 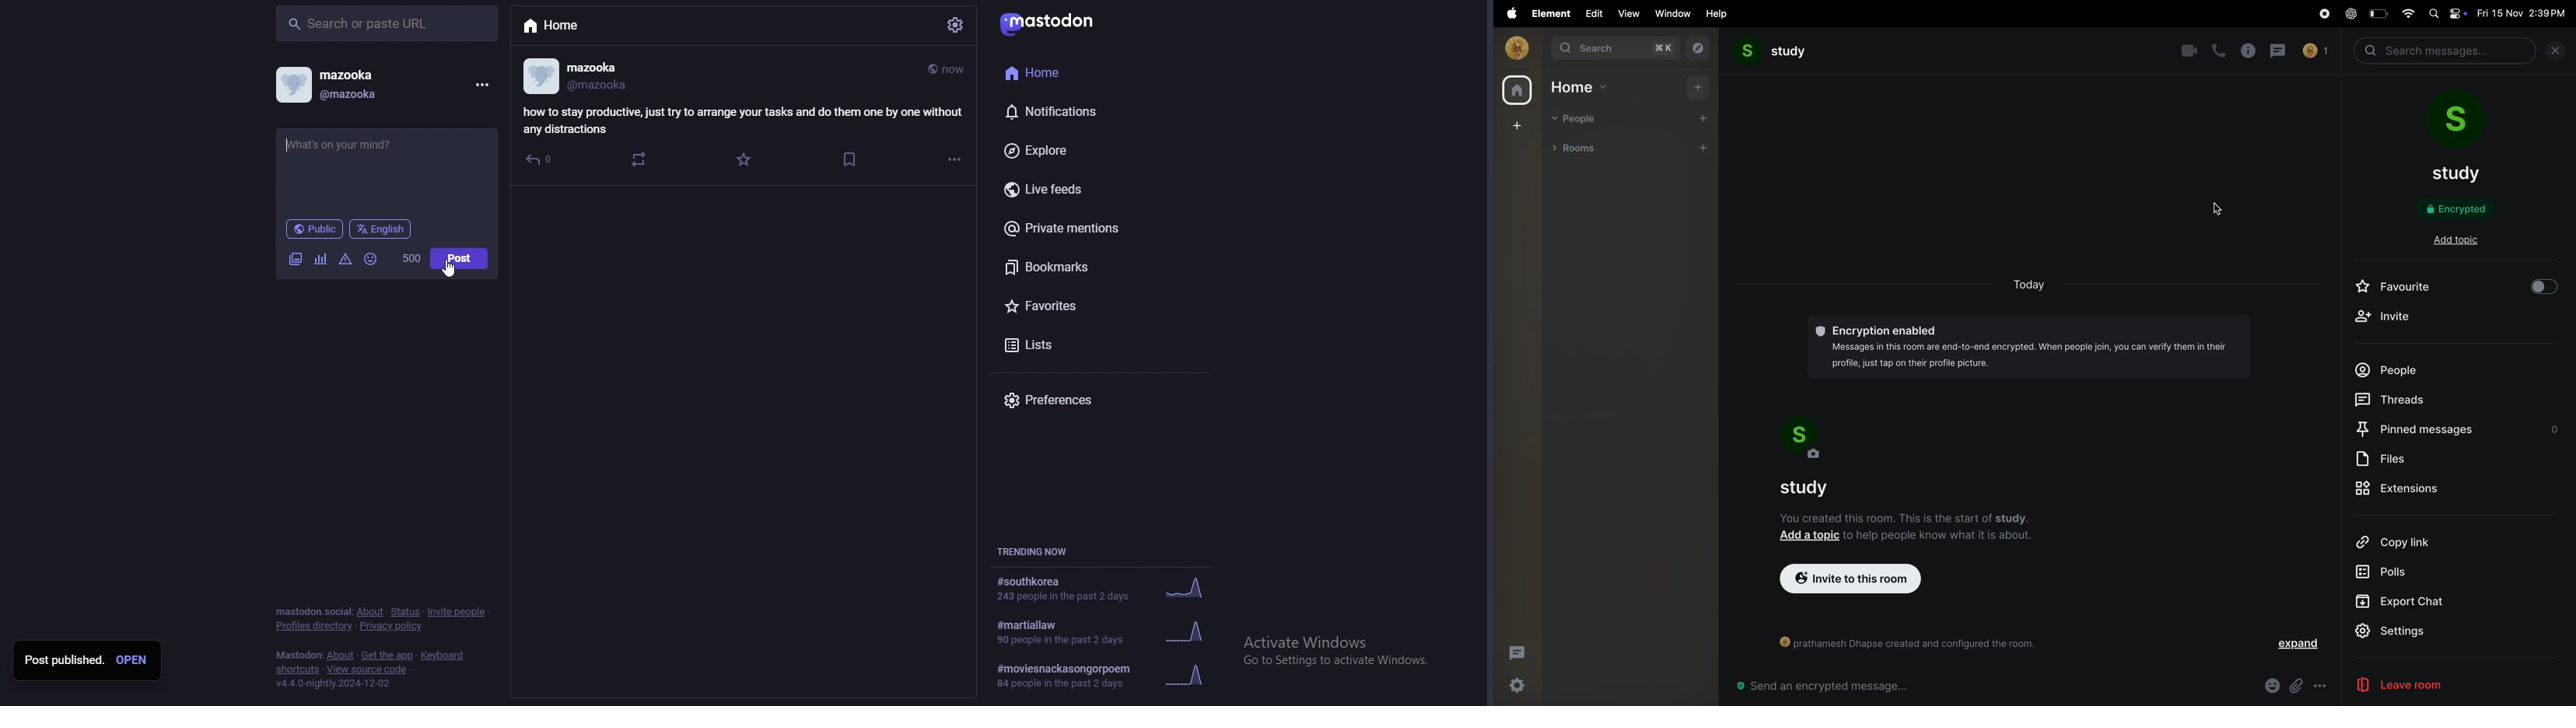 I want to click on keyboard, so click(x=443, y=655).